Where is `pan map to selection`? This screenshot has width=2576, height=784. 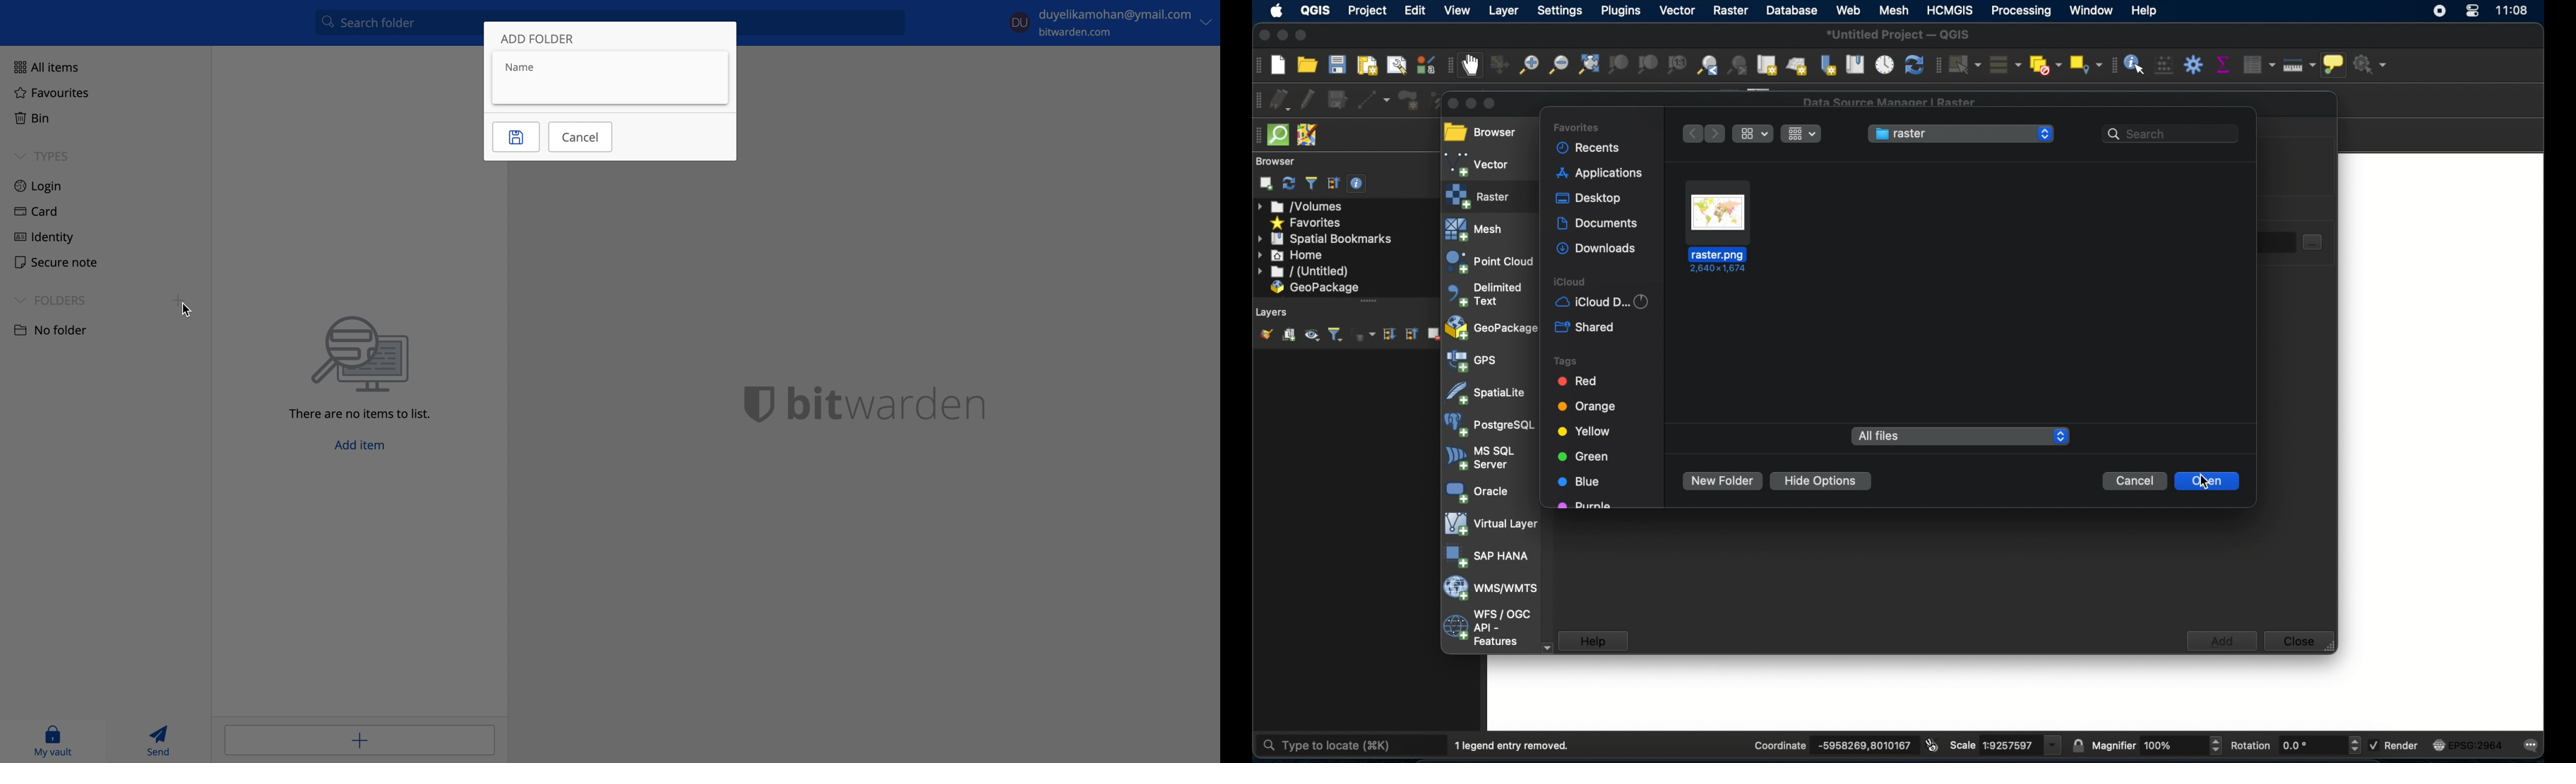 pan map to selection is located at coordinates (1501, 65).